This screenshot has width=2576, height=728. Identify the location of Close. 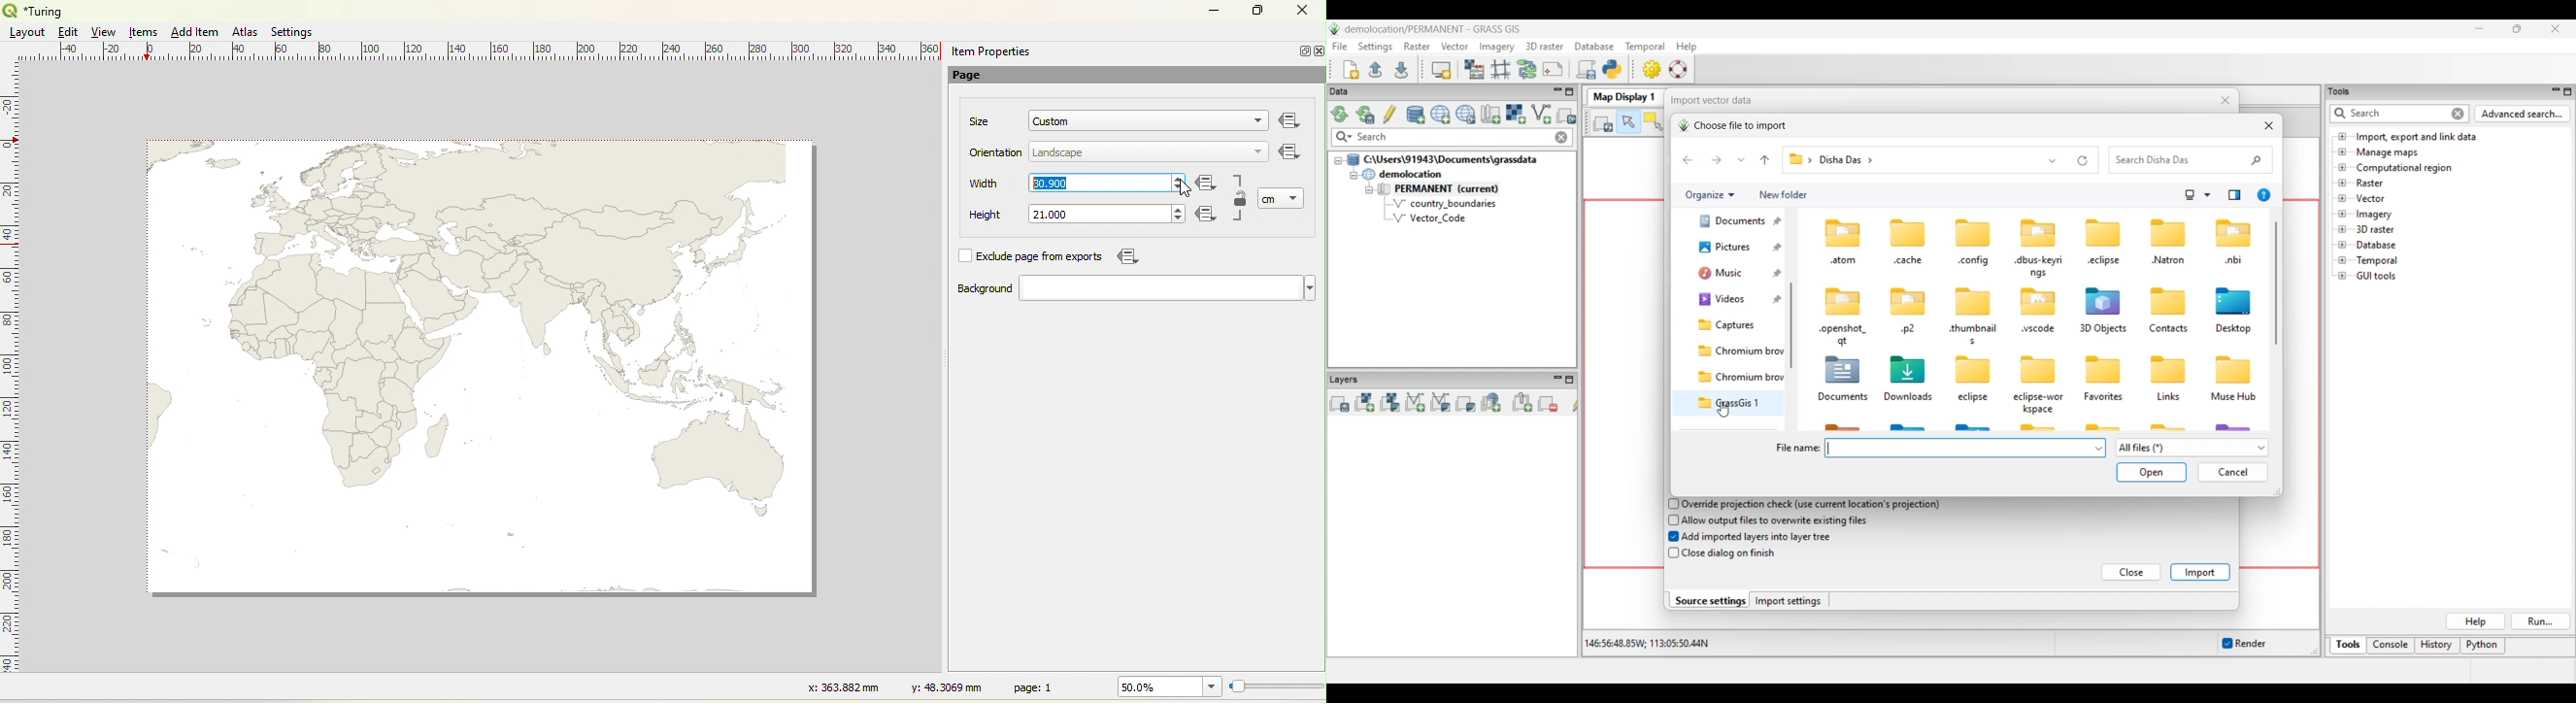
(1301, 13).